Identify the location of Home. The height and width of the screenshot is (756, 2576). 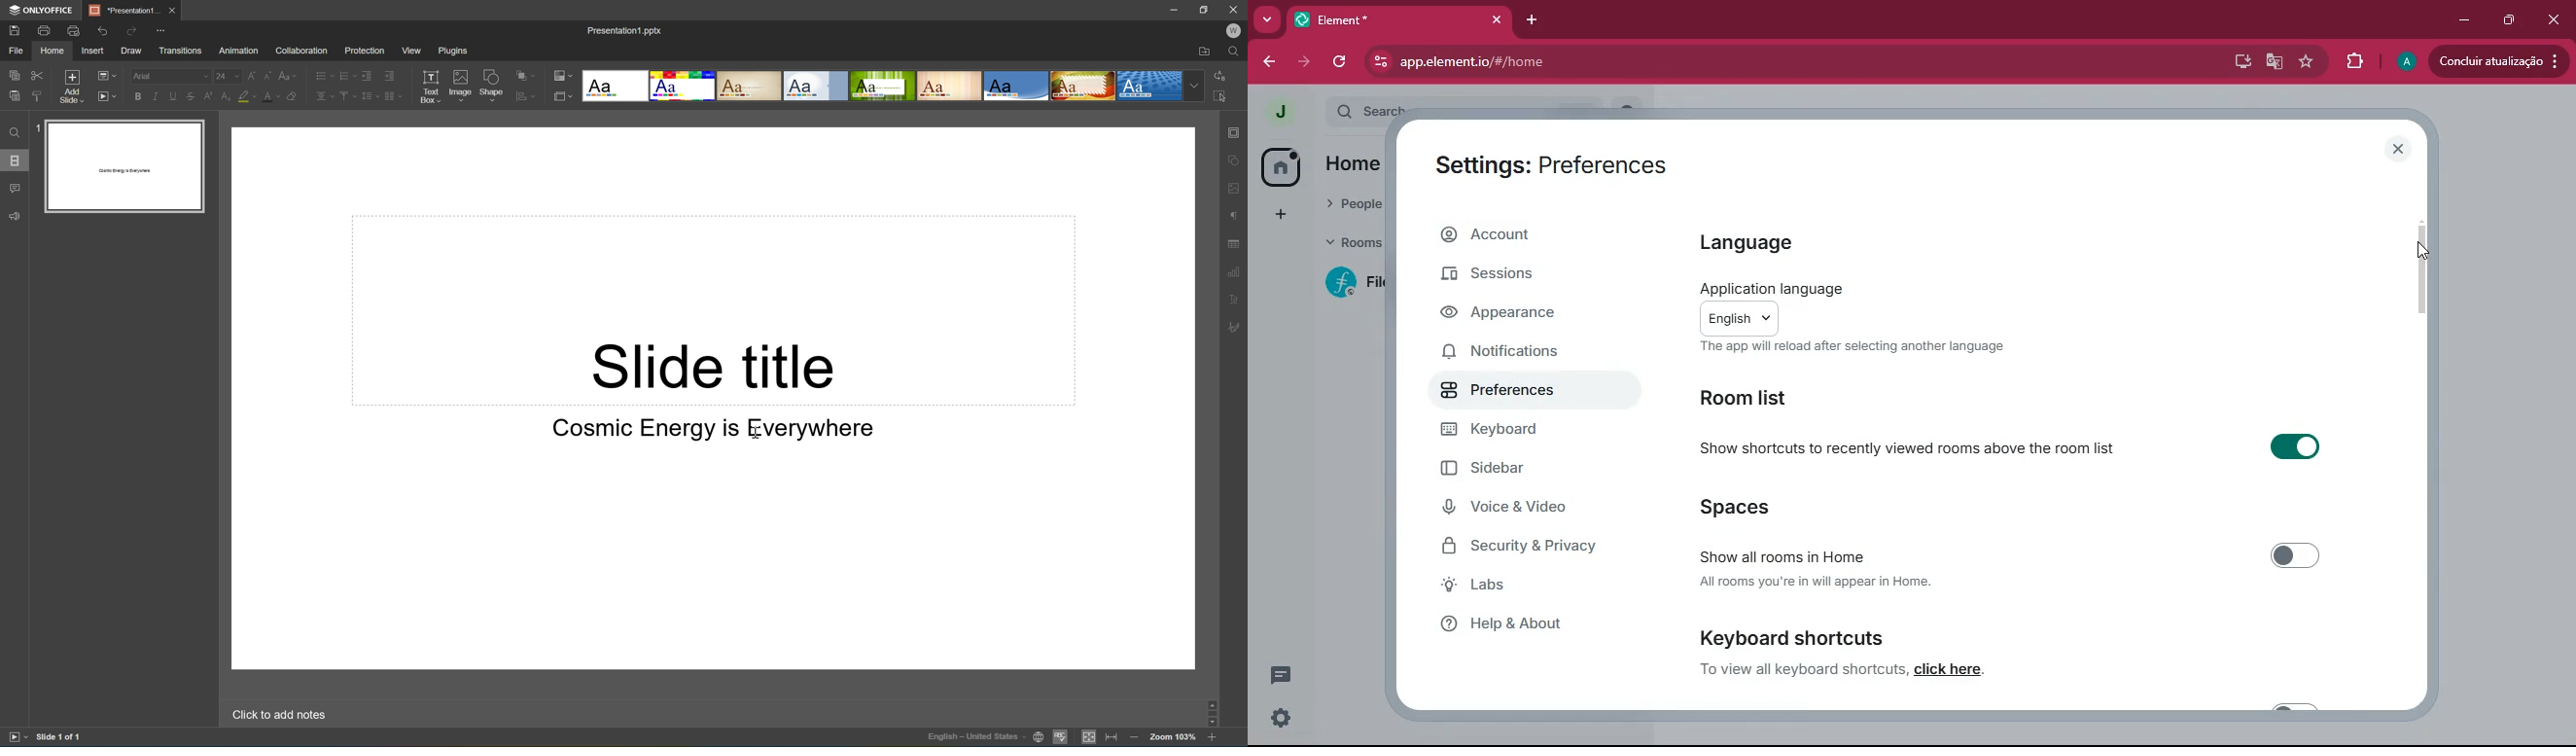
(50, 50).